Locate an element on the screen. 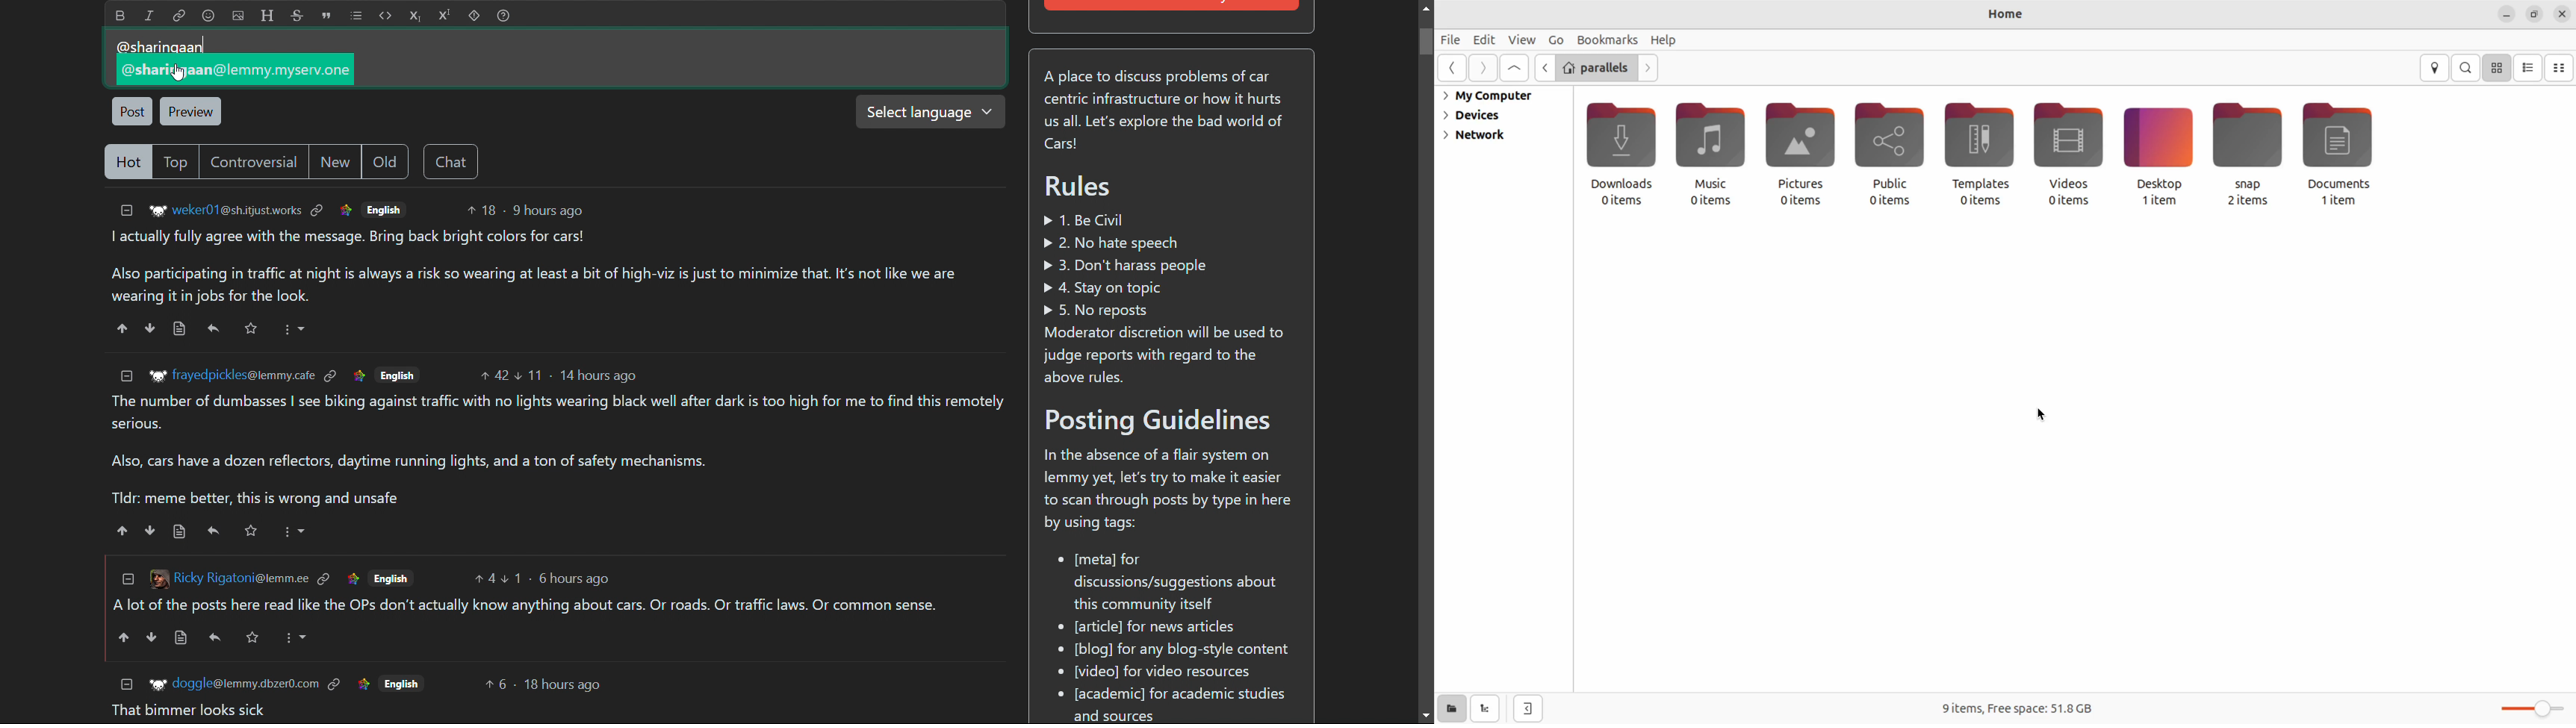  More is located at coordinates (294, 531).